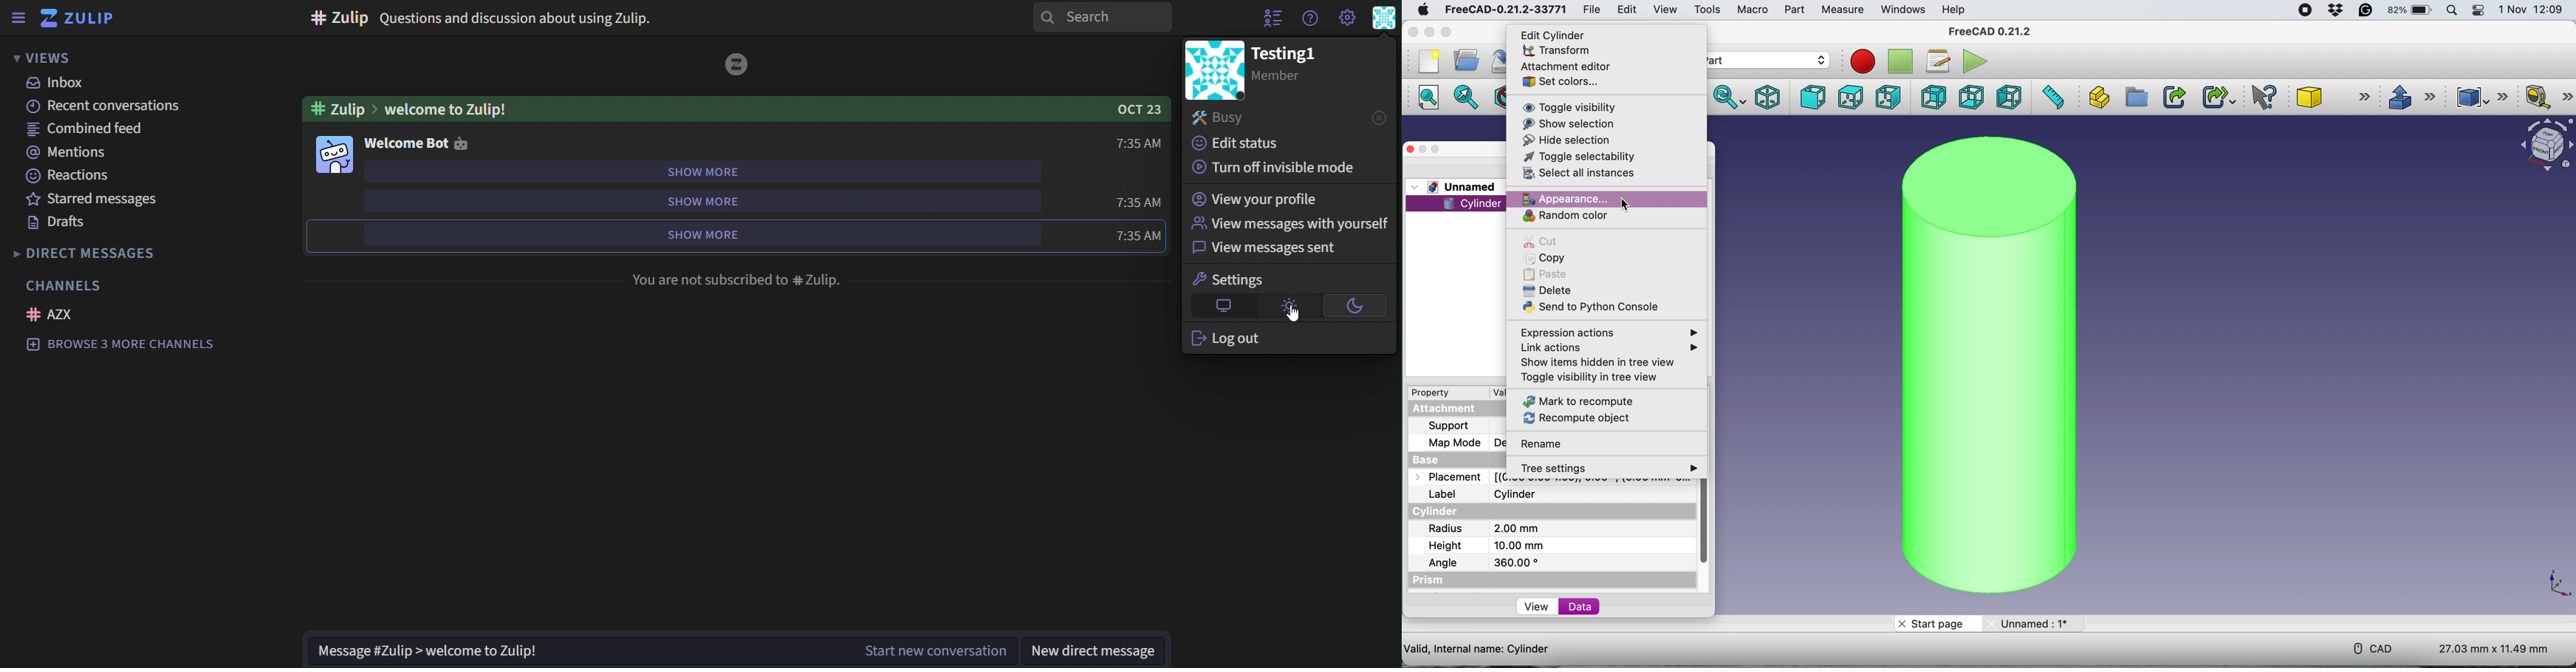 This screenshot has width=2576, height=672. I want to click on expression actions, so click(1610, 333).